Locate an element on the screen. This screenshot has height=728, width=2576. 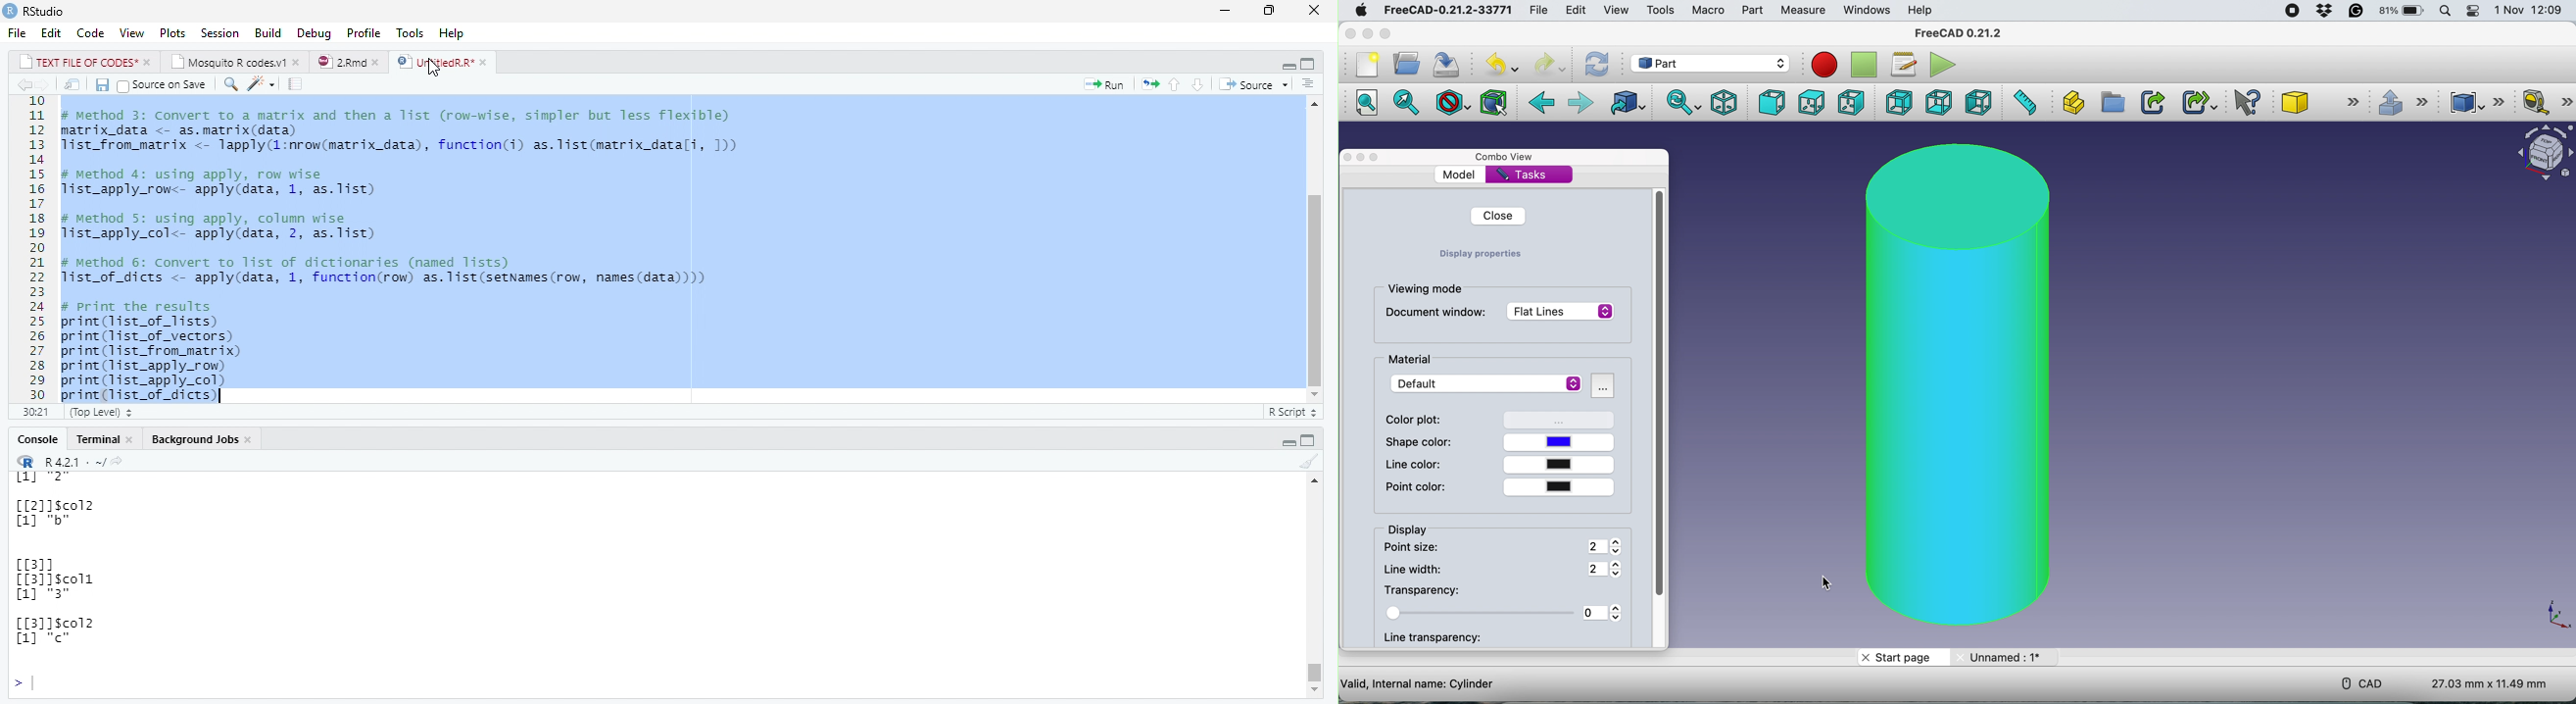
1:1 is located at coordinates (33, 411).